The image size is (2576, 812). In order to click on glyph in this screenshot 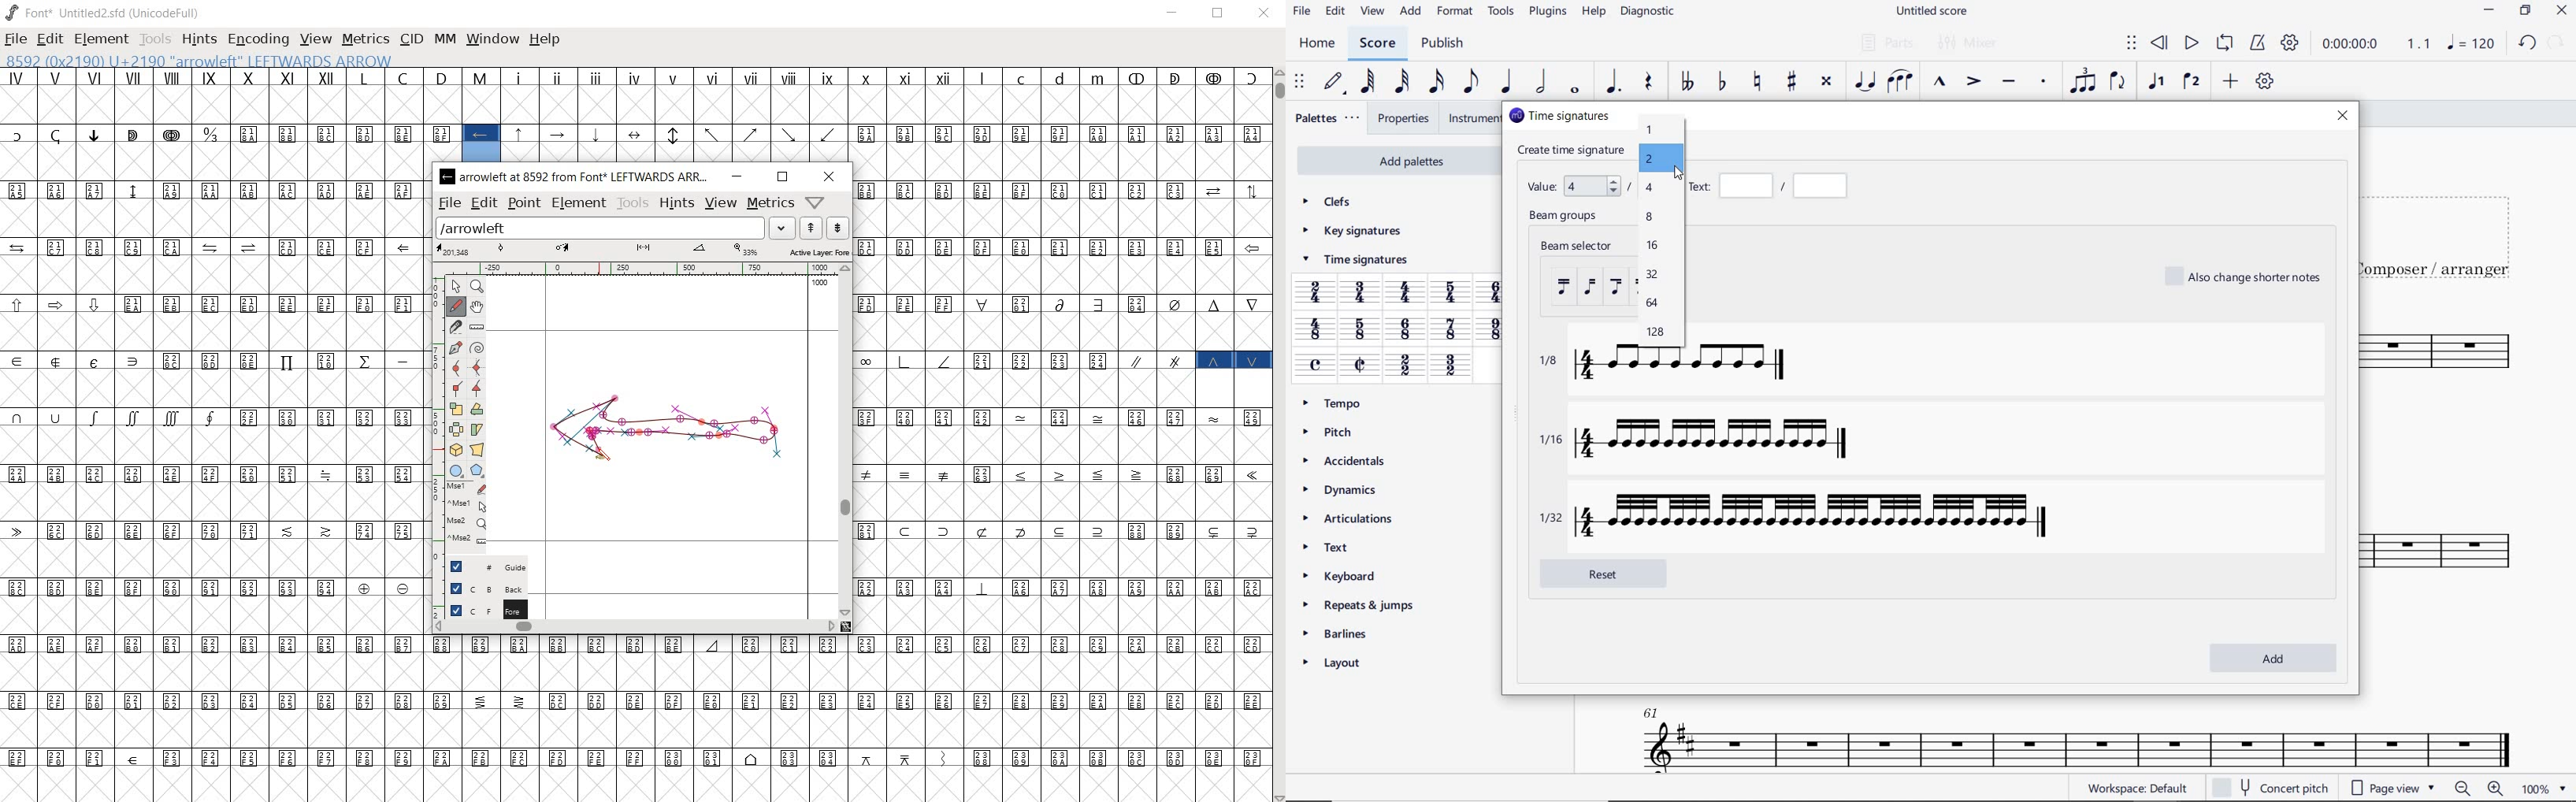, I will do `click(635, 114)`.